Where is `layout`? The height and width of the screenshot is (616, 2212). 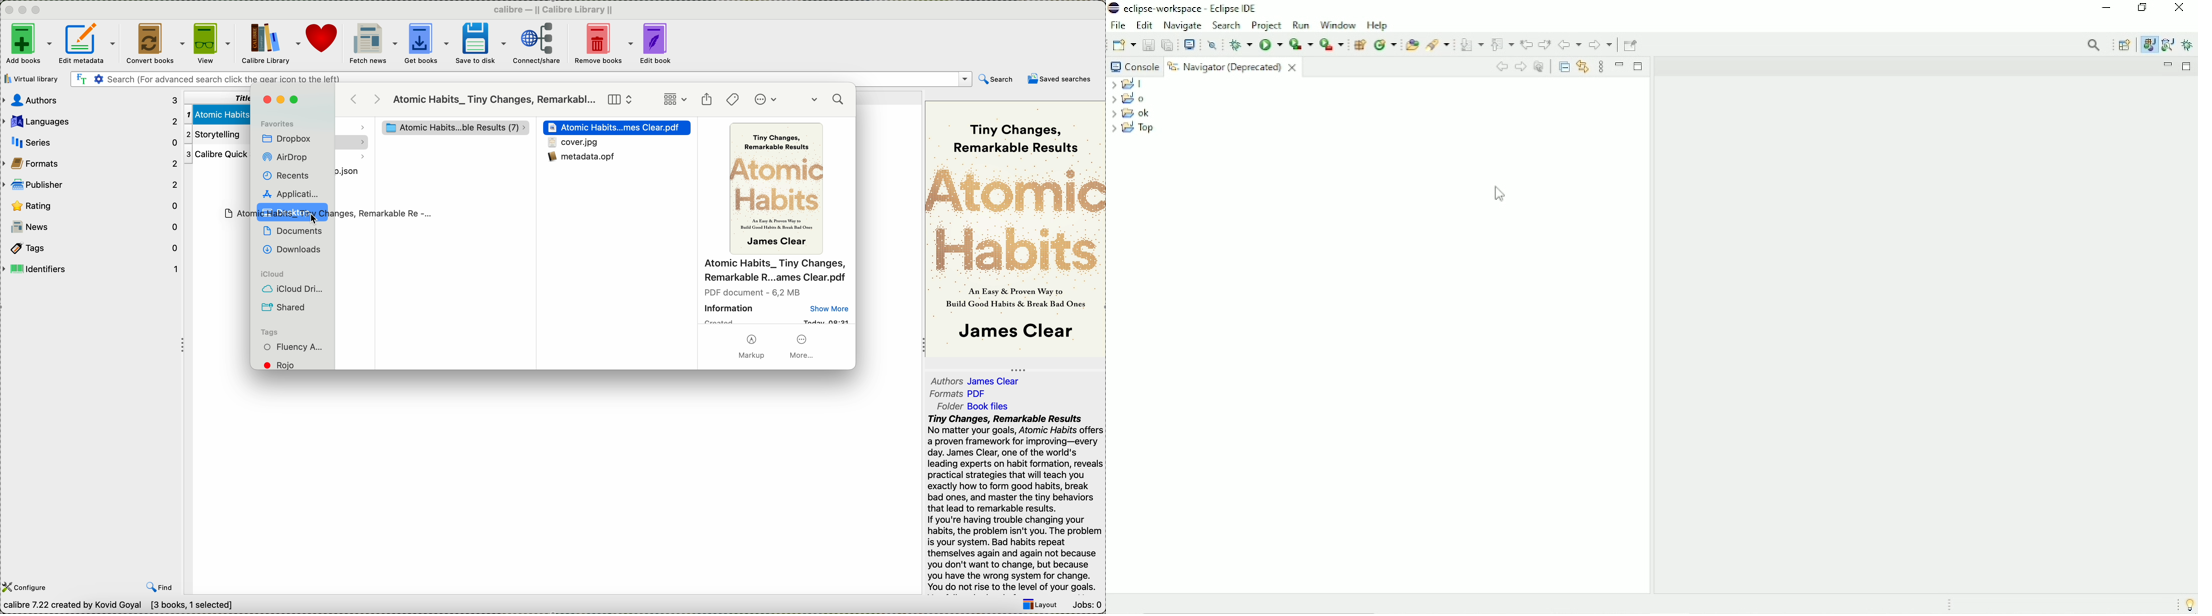 layout is located at coordinates (1040, 605).